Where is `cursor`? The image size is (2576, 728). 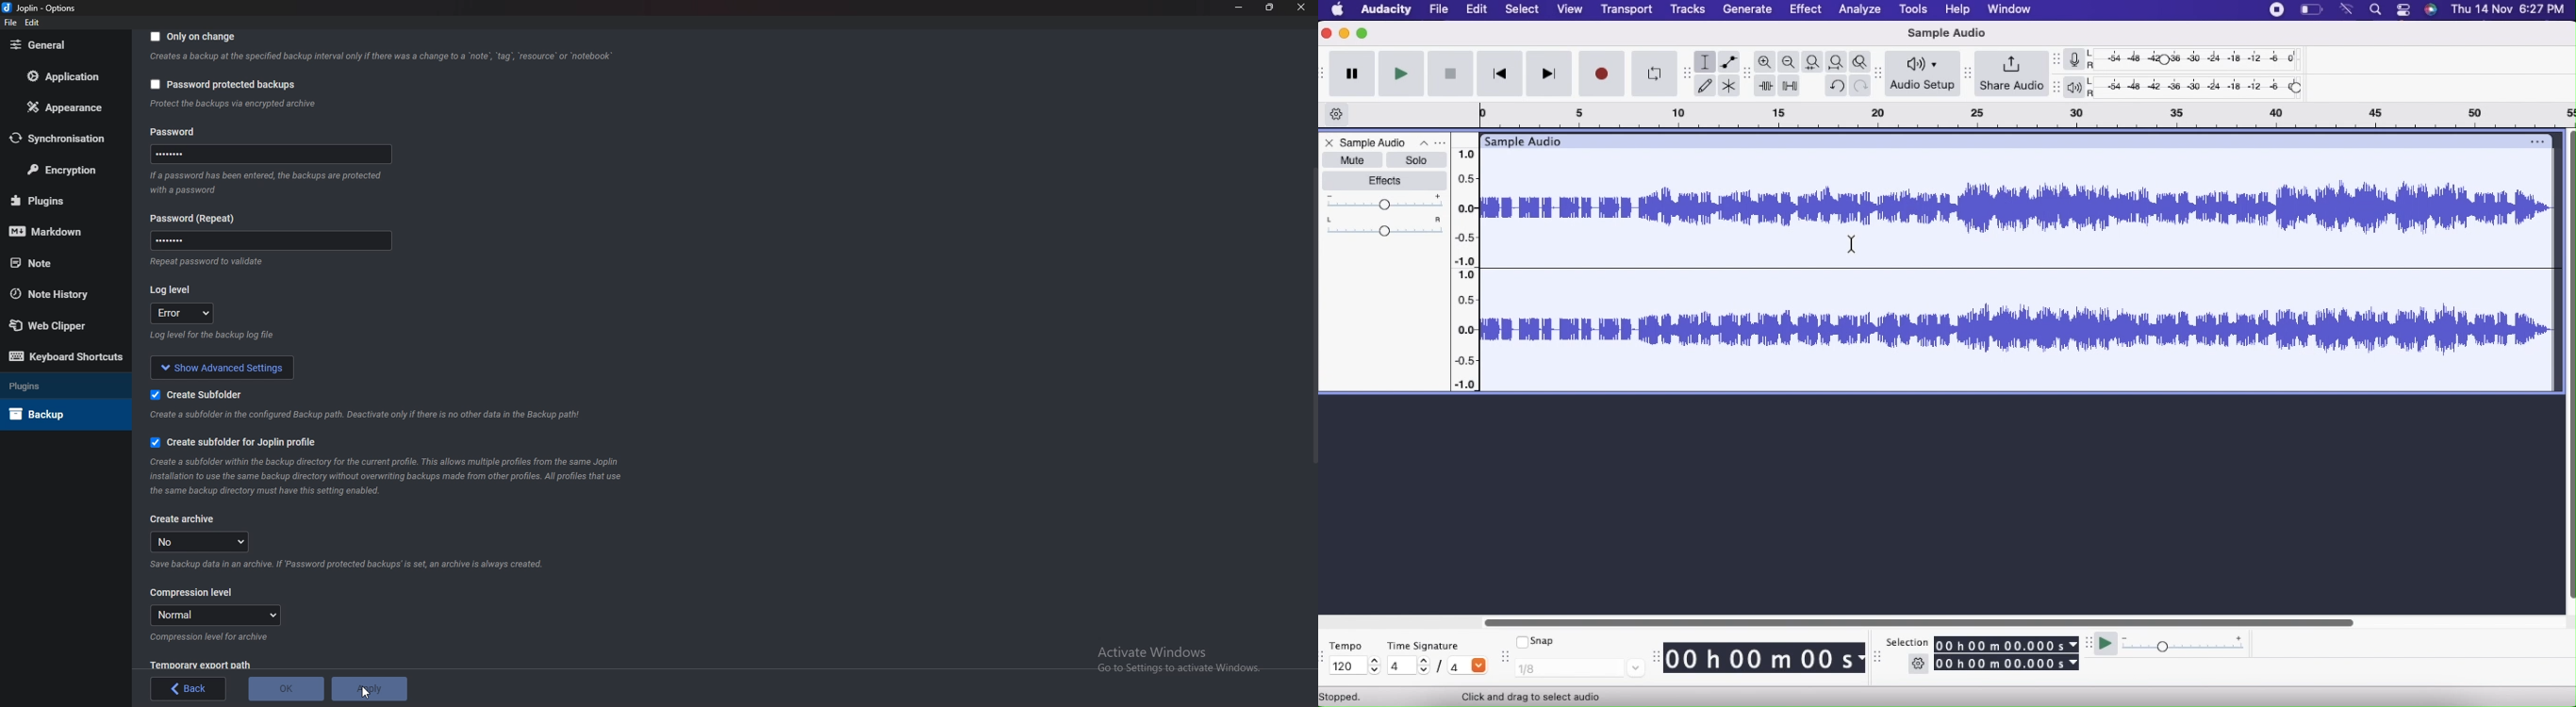 cursor is located at coordinates (365, 693).